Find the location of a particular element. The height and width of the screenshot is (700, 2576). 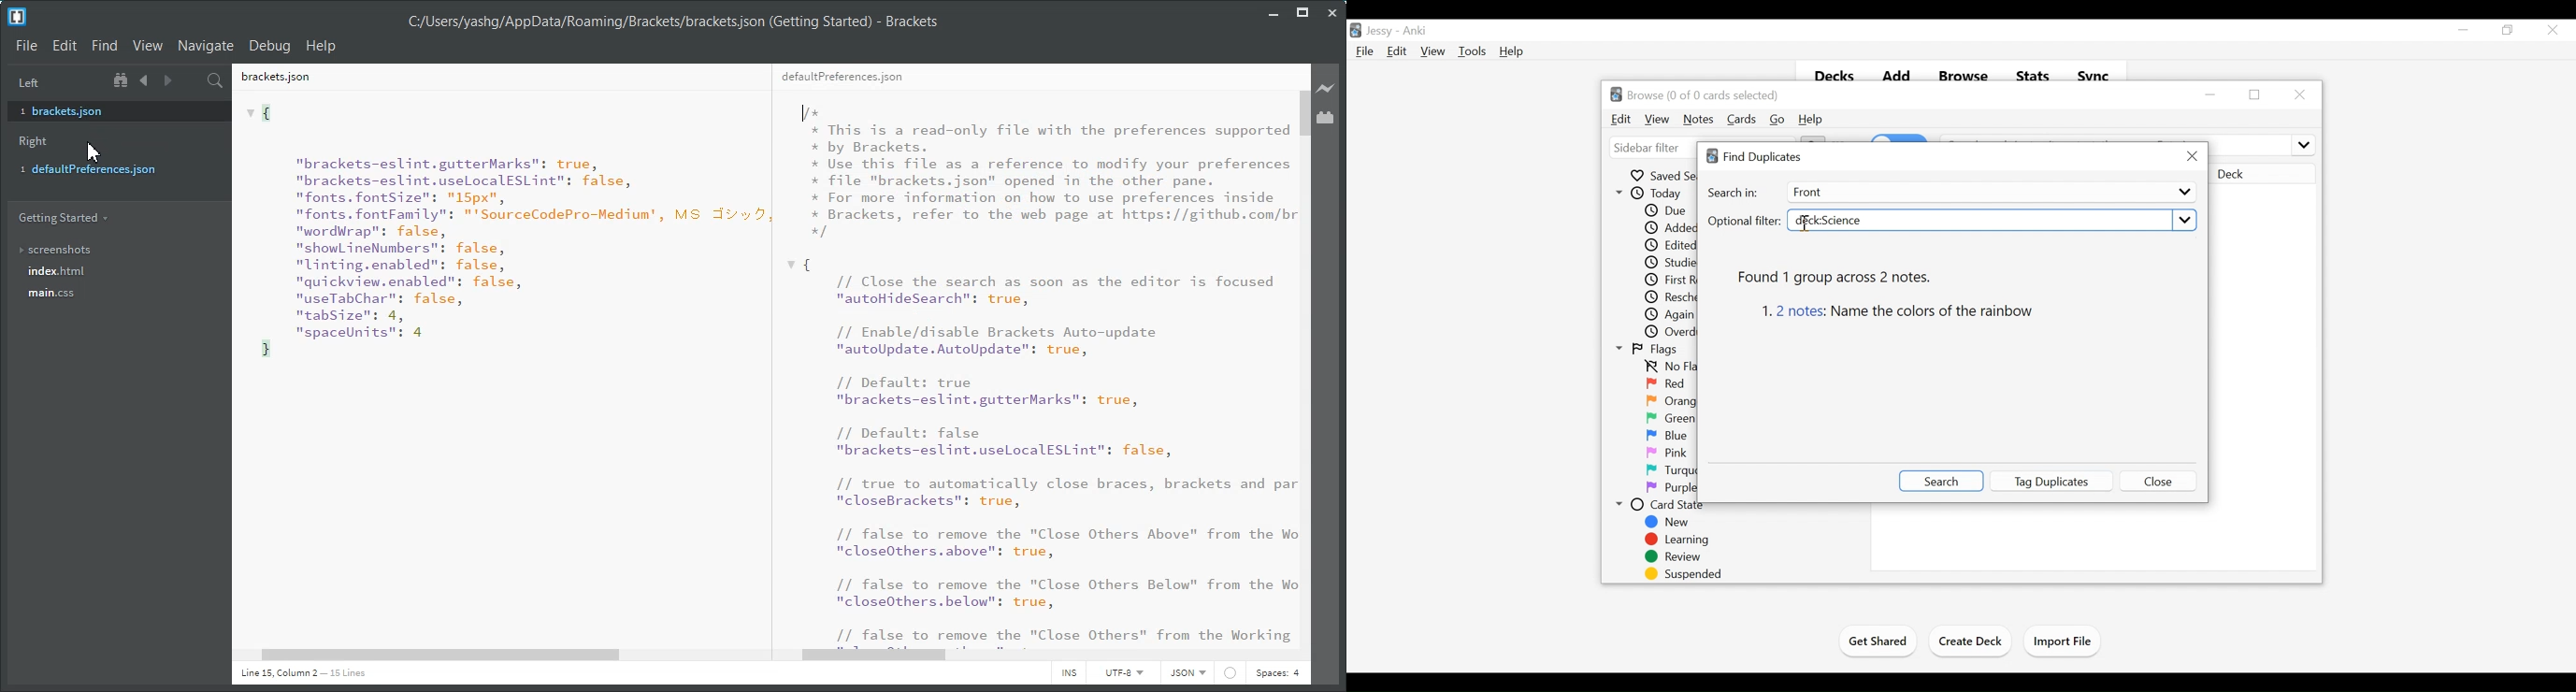

Close is located at coordinates (2298, 94).